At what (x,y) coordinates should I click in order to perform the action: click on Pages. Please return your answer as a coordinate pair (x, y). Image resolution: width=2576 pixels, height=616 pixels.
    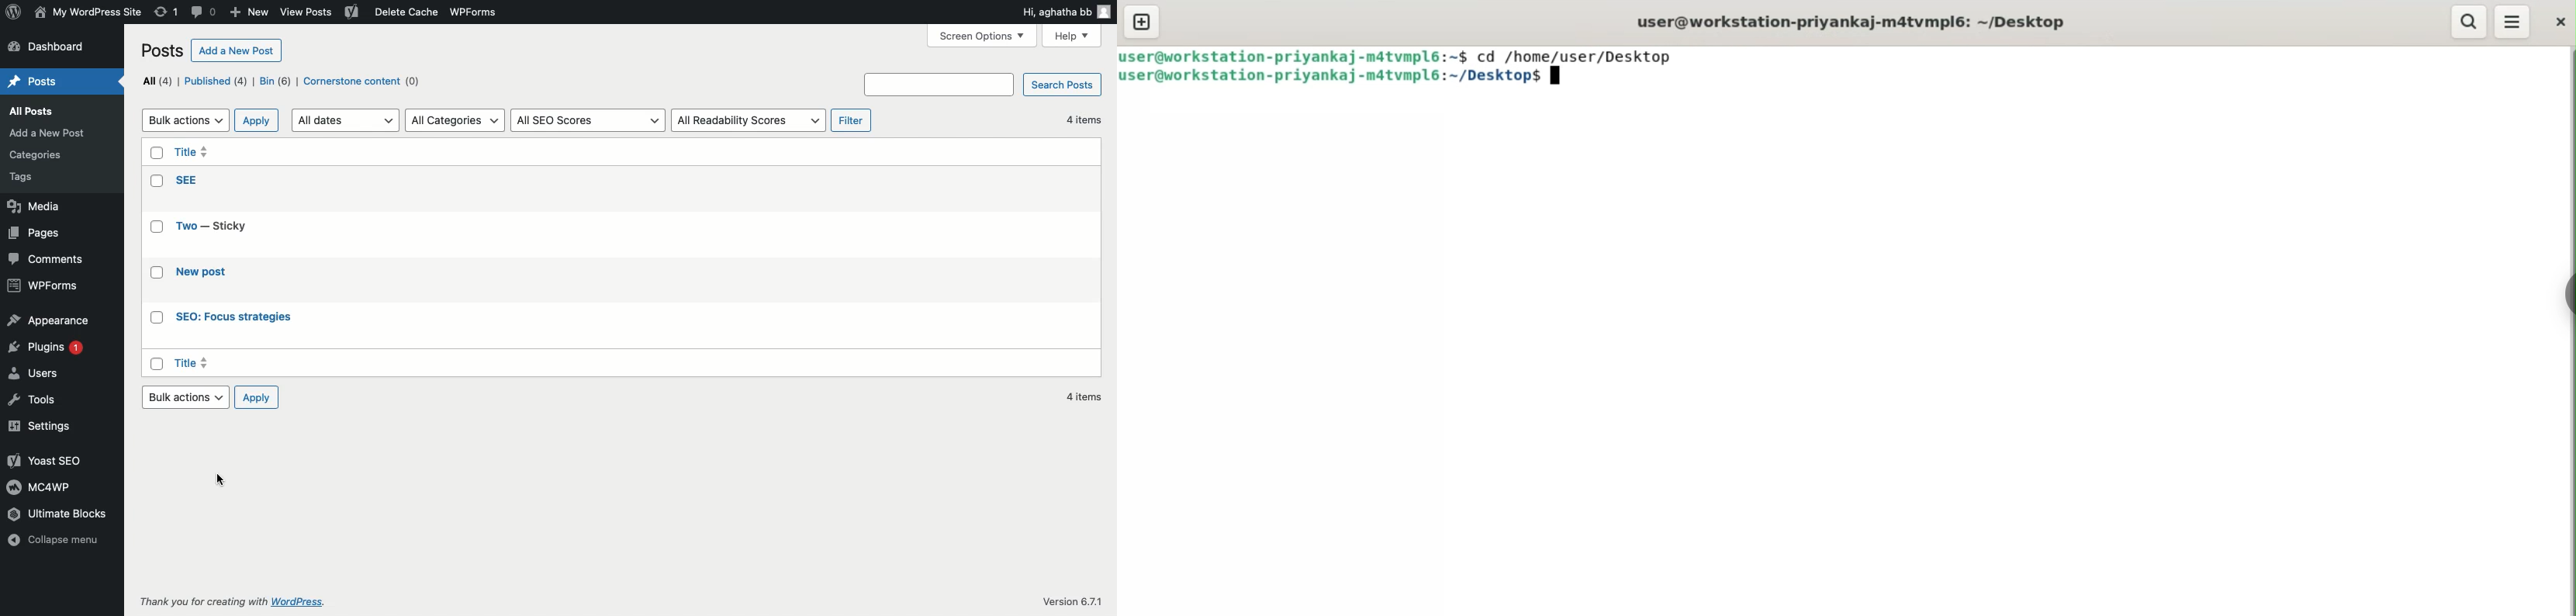
    Looking at the image, I should click on (36, 234).